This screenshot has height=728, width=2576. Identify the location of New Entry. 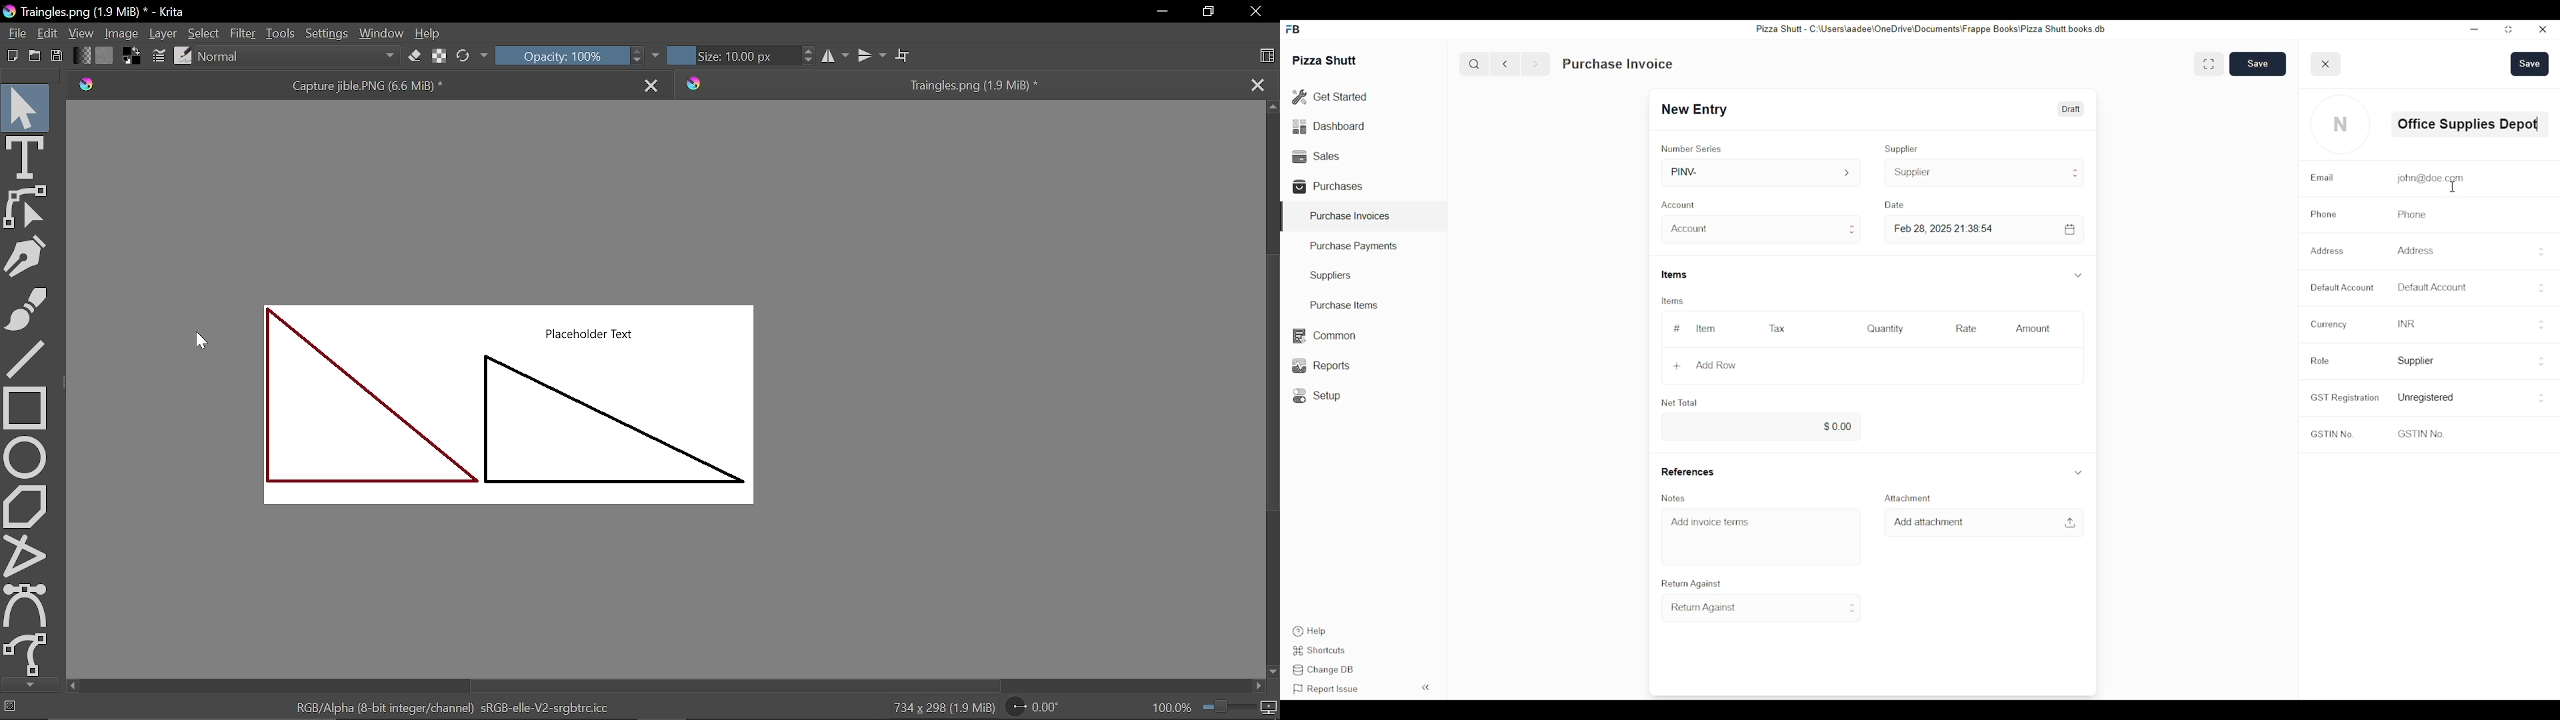
(1699, 109).